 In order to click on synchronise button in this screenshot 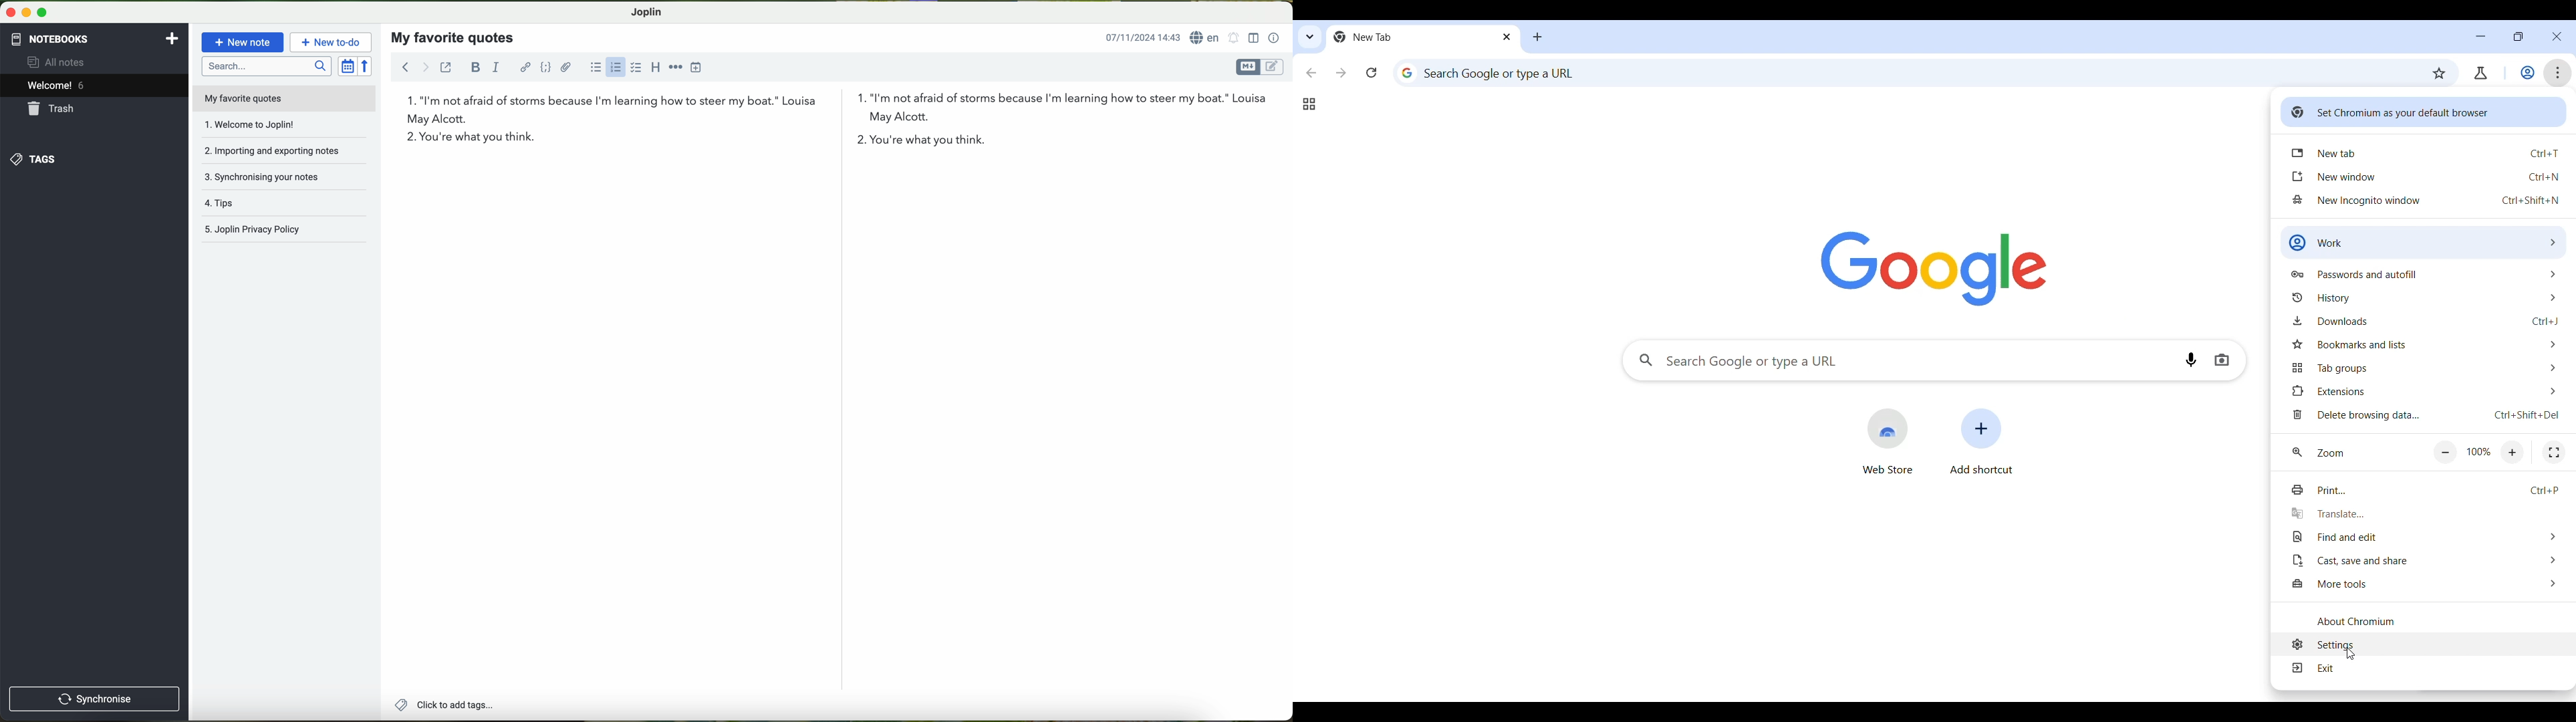, I will do `click(95, 700)`.